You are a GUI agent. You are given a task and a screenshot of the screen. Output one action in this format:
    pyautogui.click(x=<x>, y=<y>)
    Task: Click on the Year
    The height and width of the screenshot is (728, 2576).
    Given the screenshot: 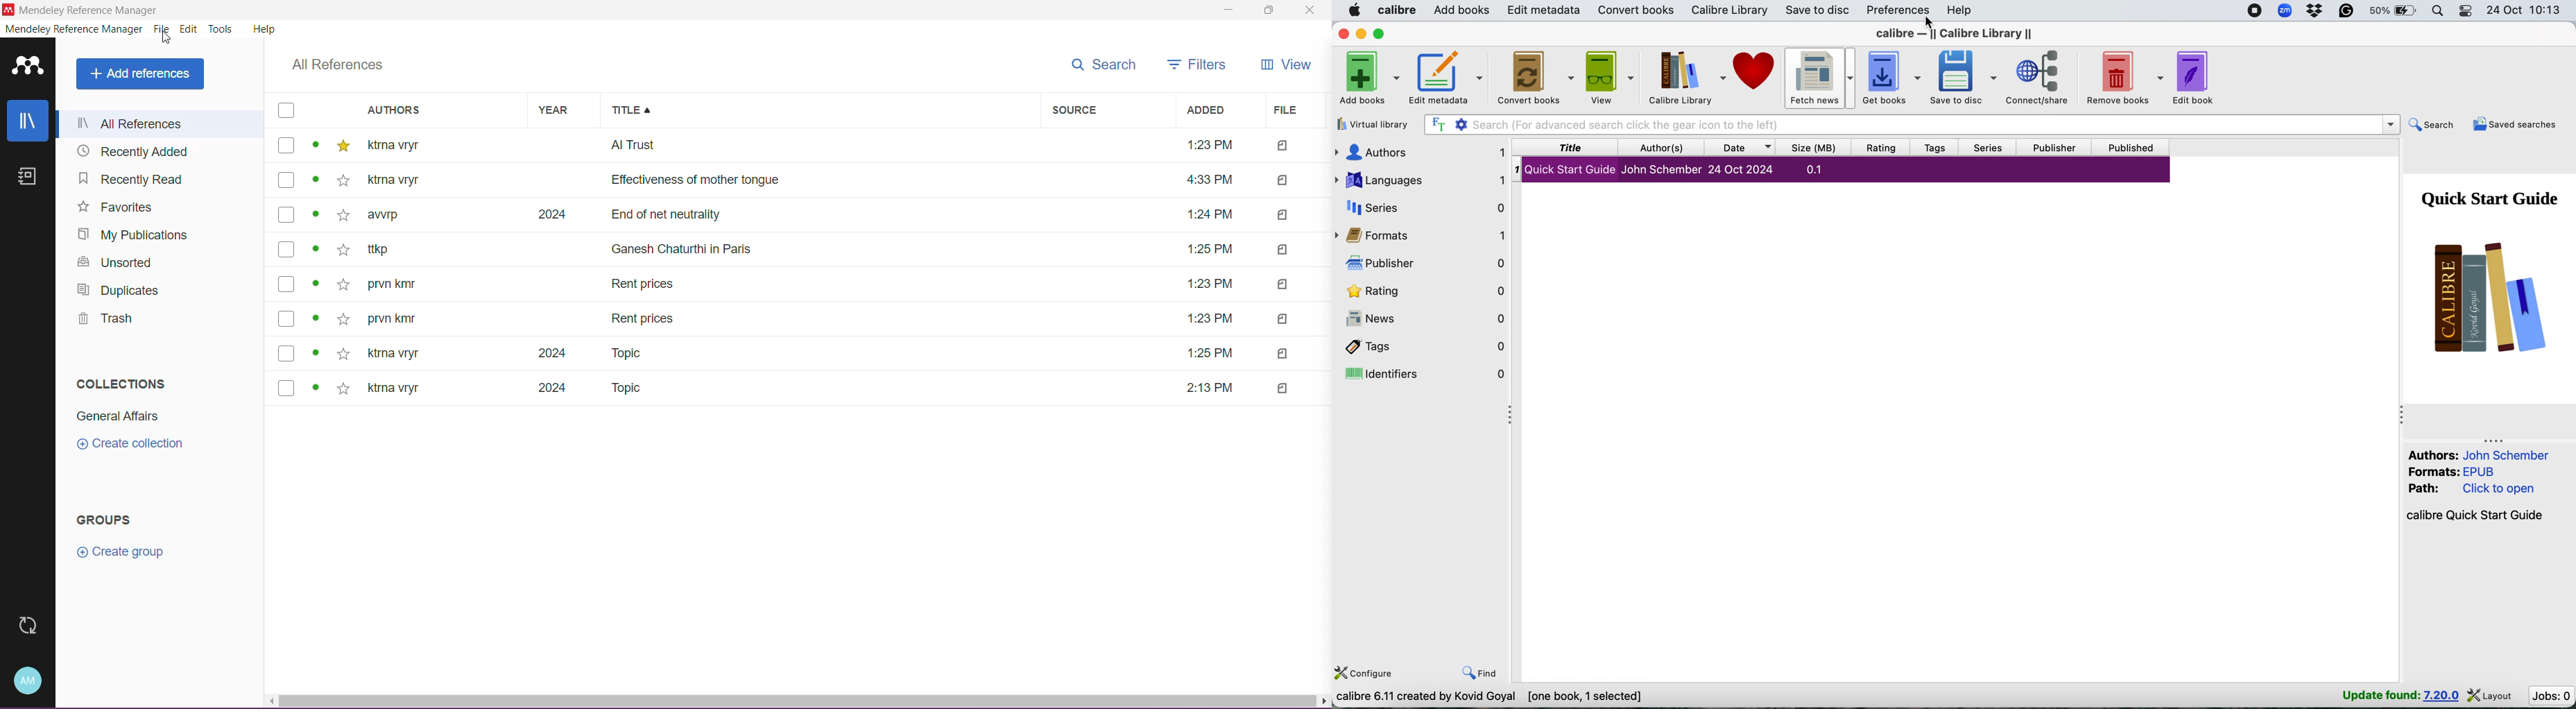 What is the action you would take?
    pyautogui.click(x=566, y=111)
    